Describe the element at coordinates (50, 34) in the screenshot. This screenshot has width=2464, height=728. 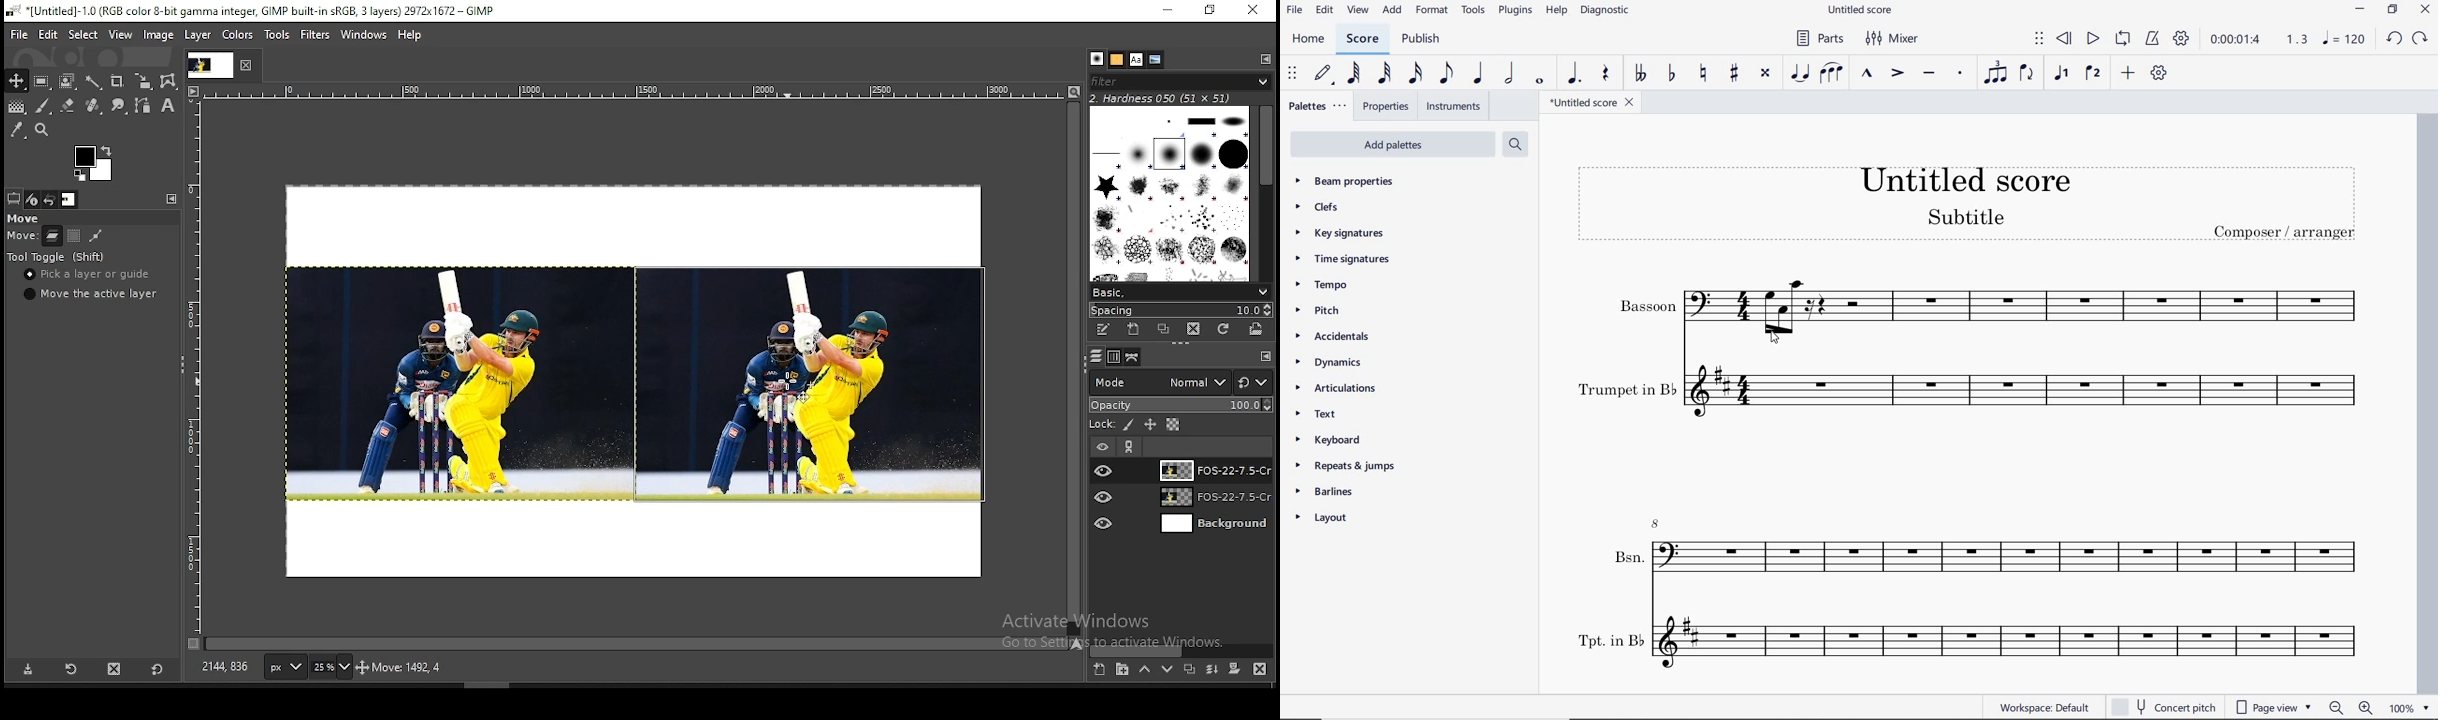
I see `edit` at that location.